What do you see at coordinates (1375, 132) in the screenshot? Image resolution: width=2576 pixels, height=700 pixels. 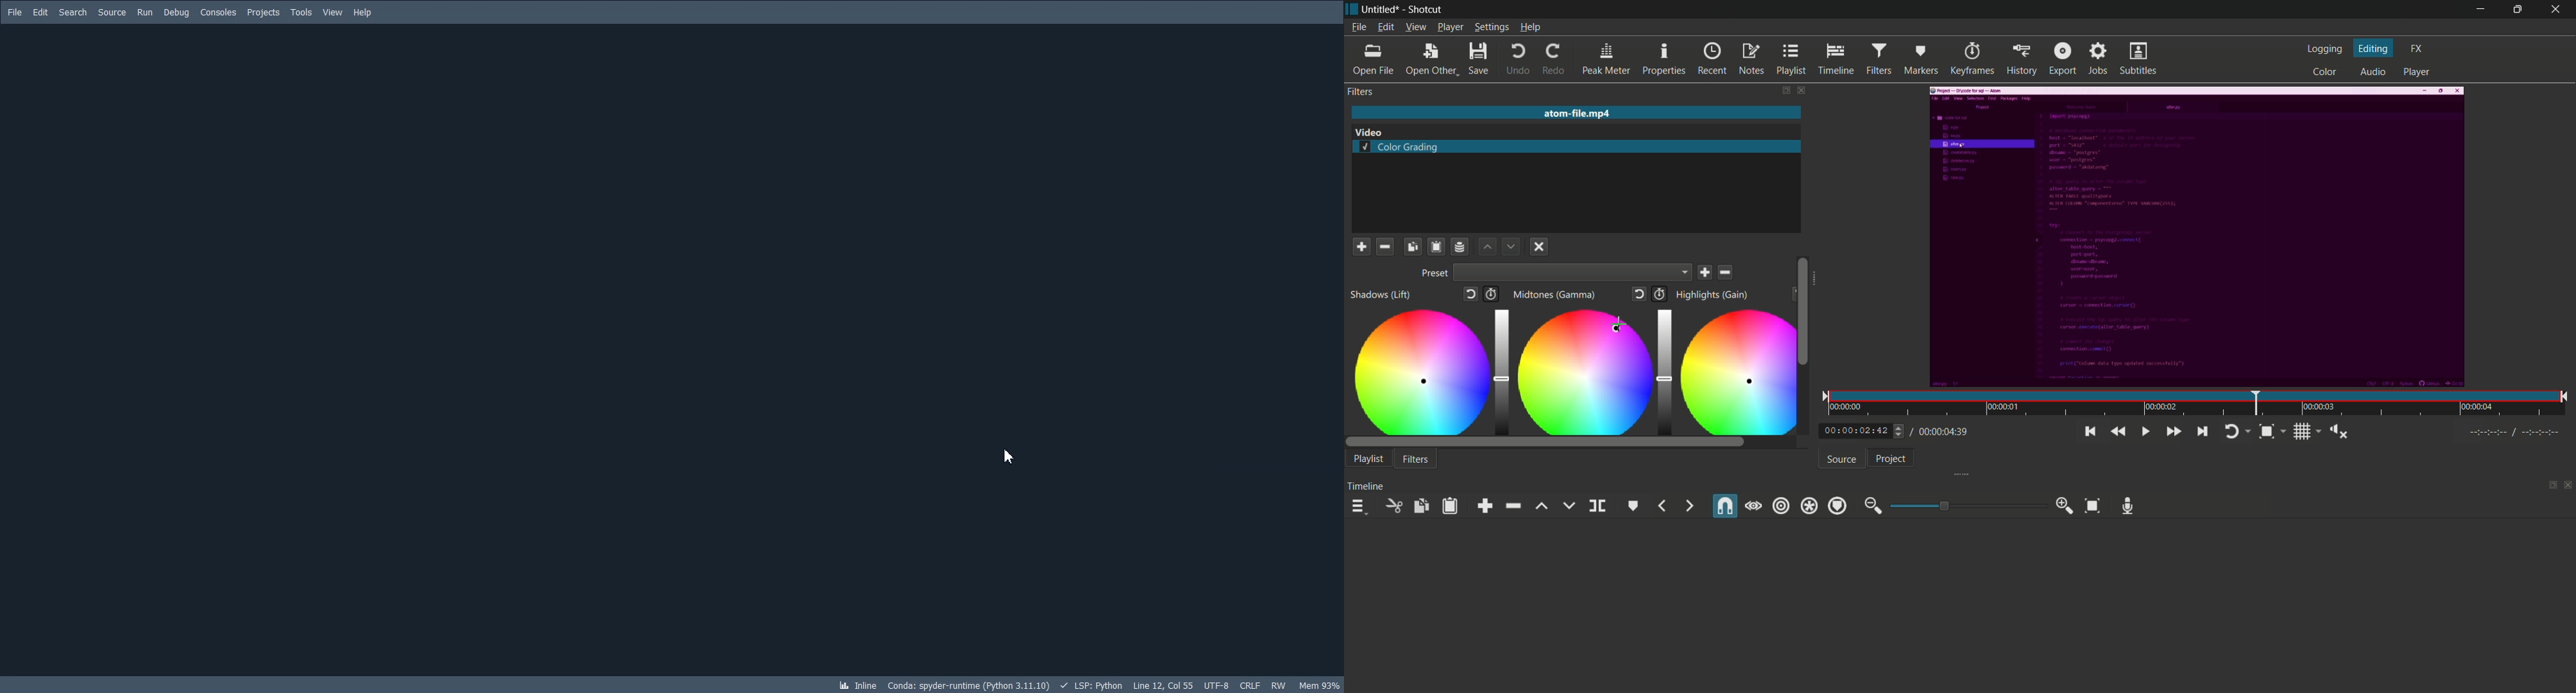 I see `Video` at bounding box center [1375, 132].